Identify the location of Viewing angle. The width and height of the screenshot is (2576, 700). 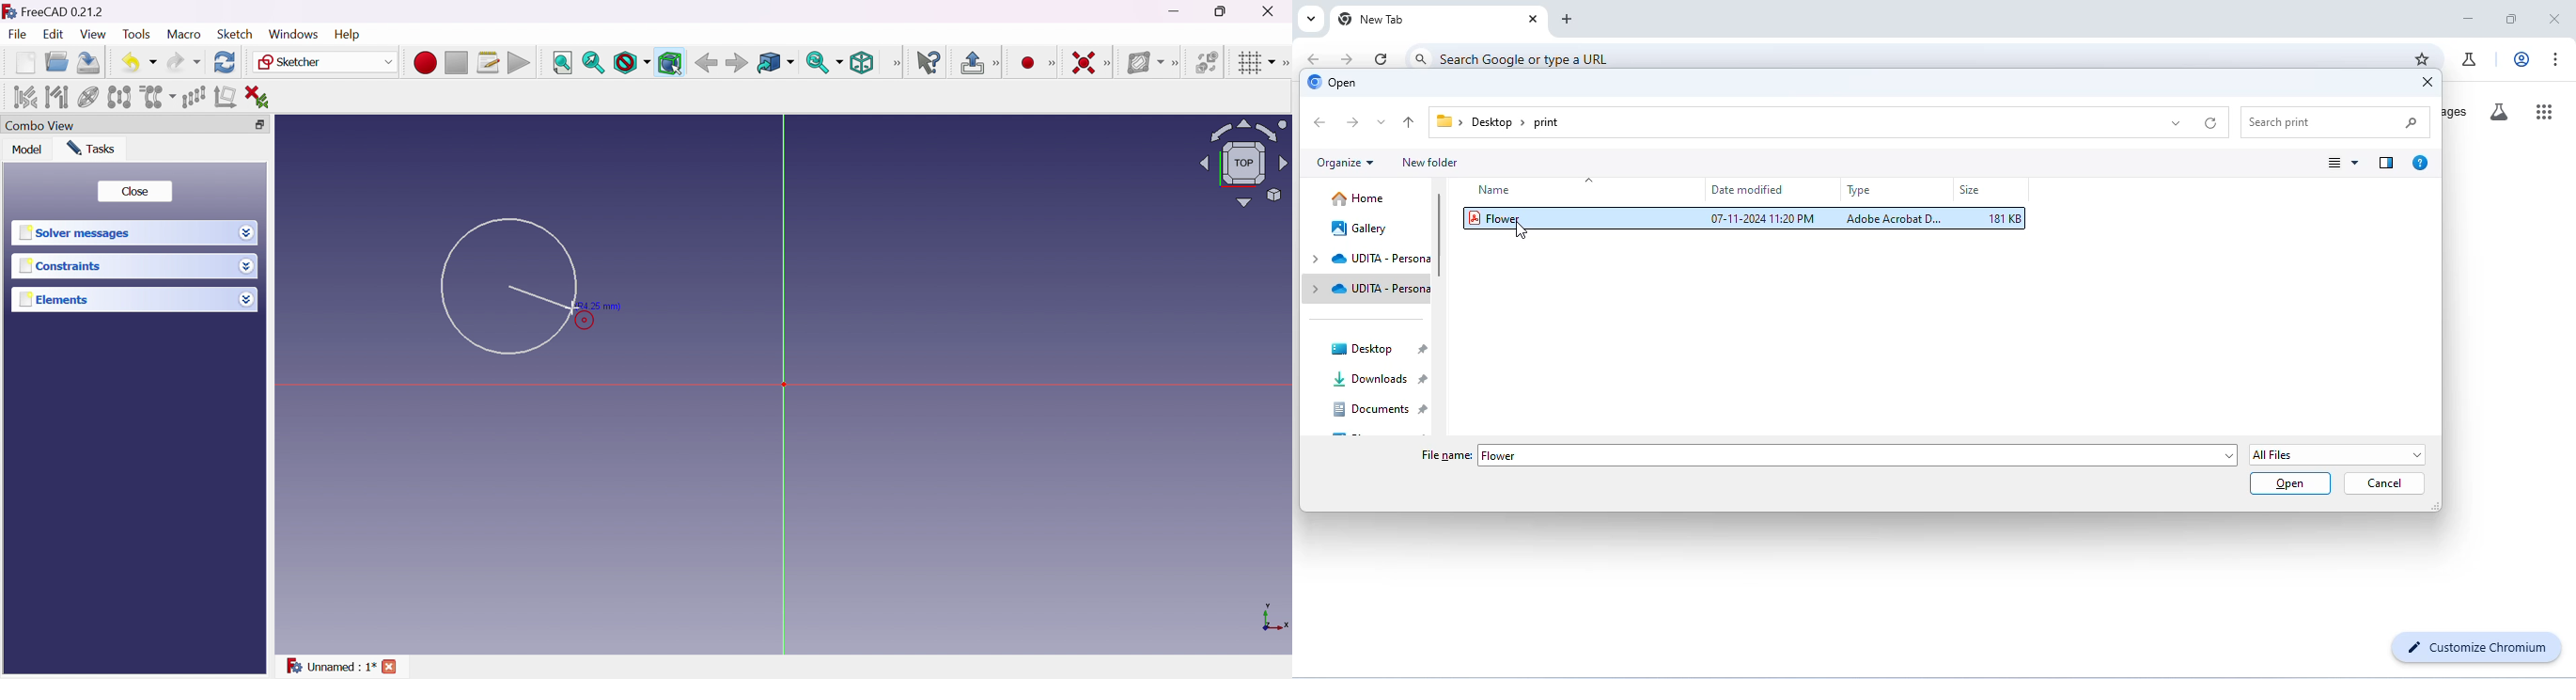
(1244, 162).